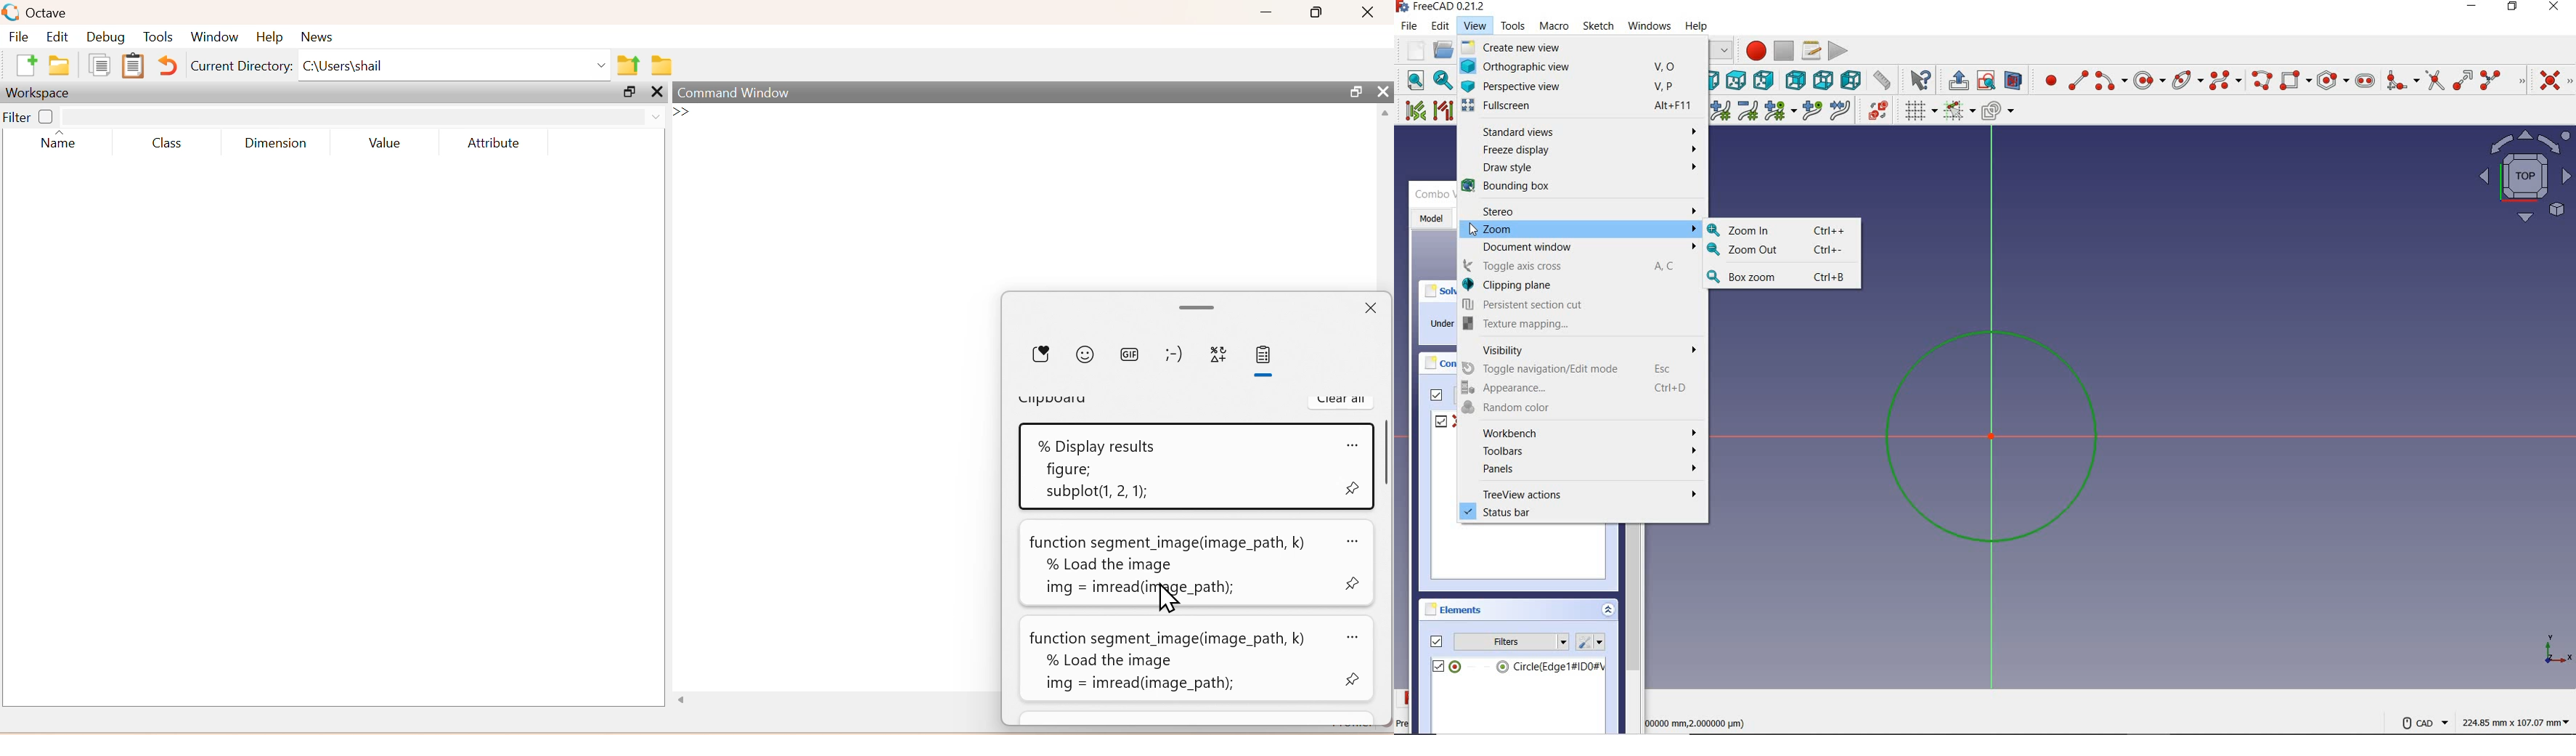  What do you see at coordinates (1754, 50) in the screenshot?
I see `macro recording` at bounding box center [1754, 50].